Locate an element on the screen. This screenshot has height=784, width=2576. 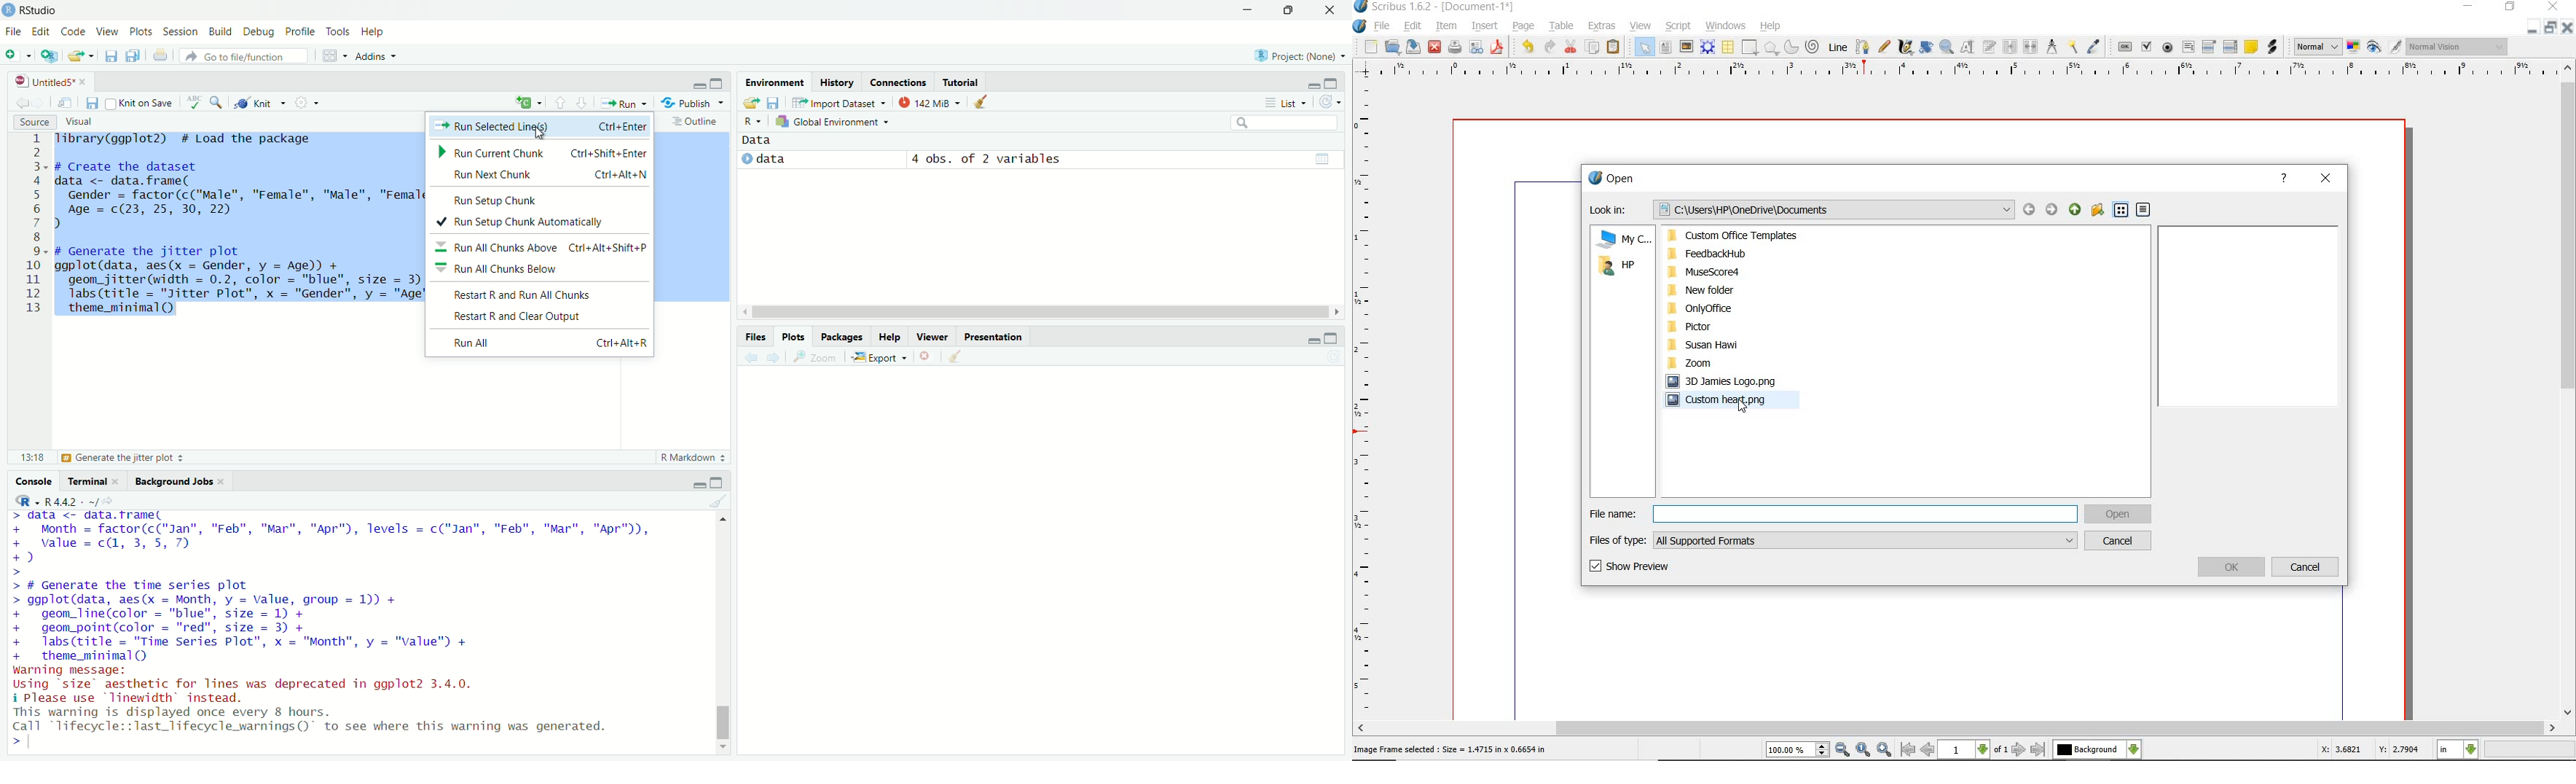
select language is located at coordinates (20, 501).